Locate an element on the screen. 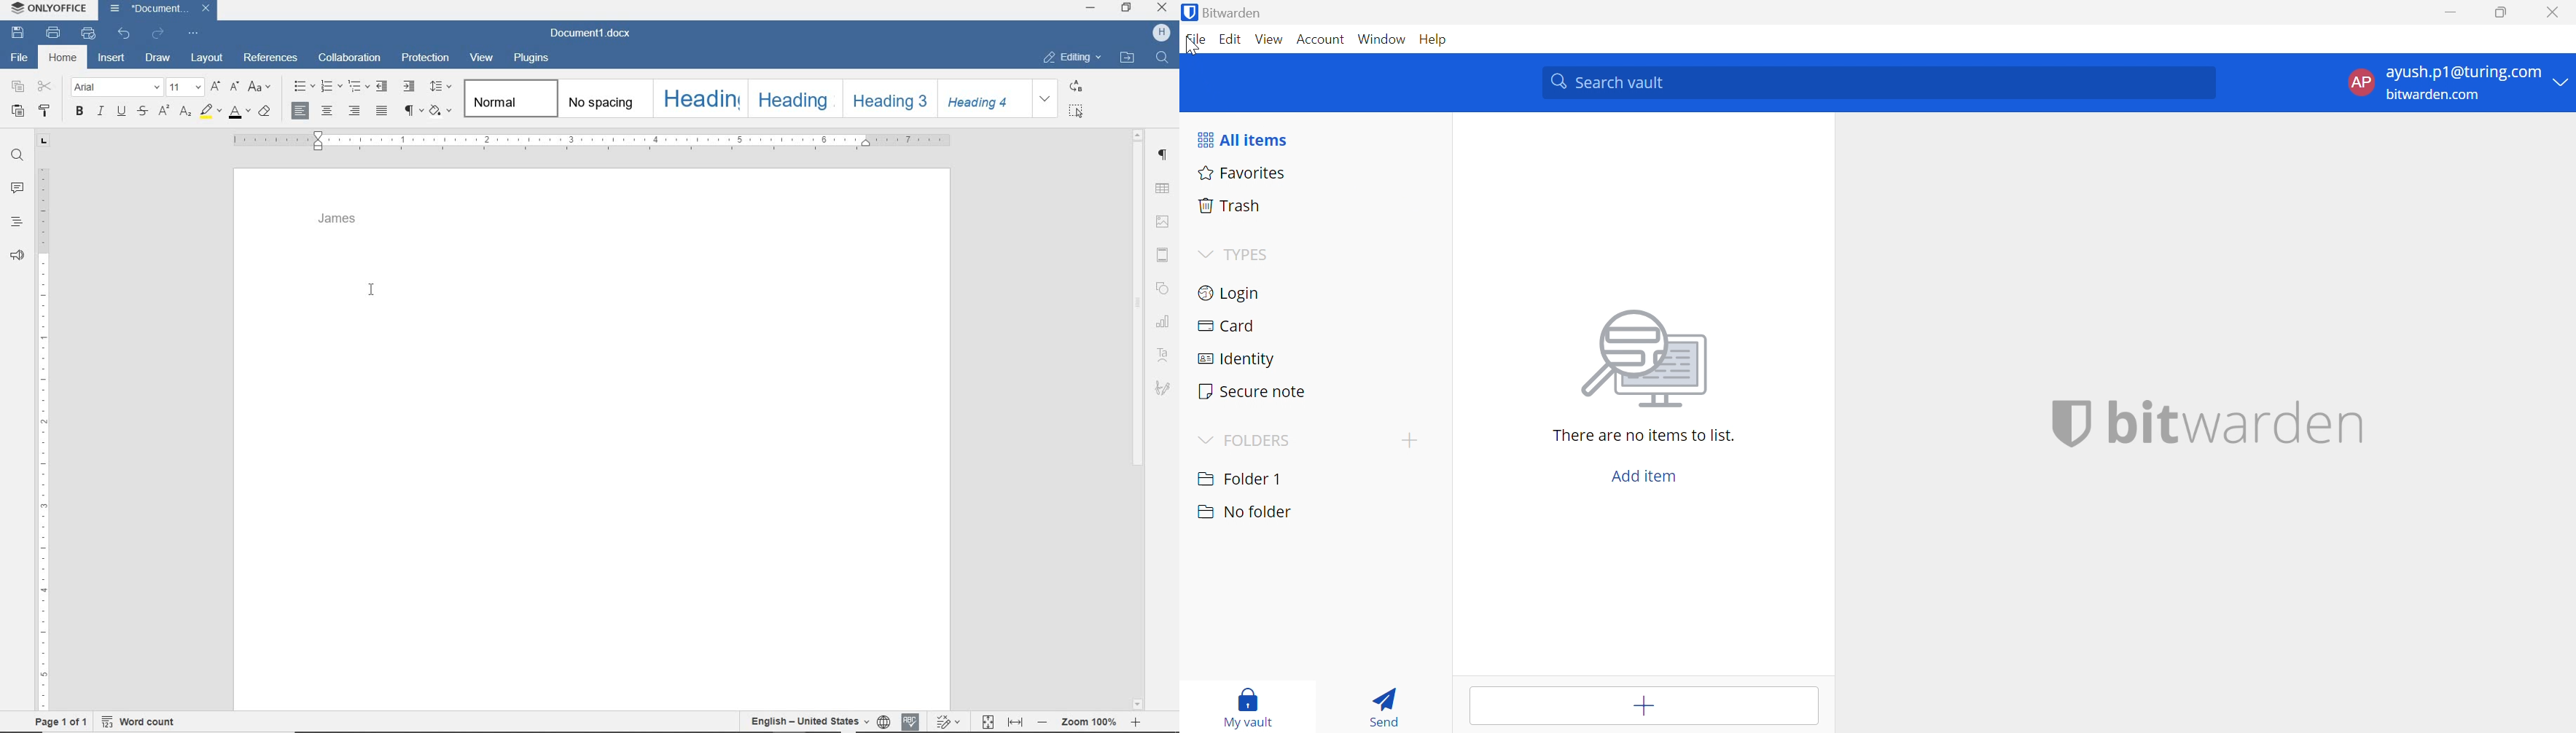  strikethrough is located at coordinates (143, 112).